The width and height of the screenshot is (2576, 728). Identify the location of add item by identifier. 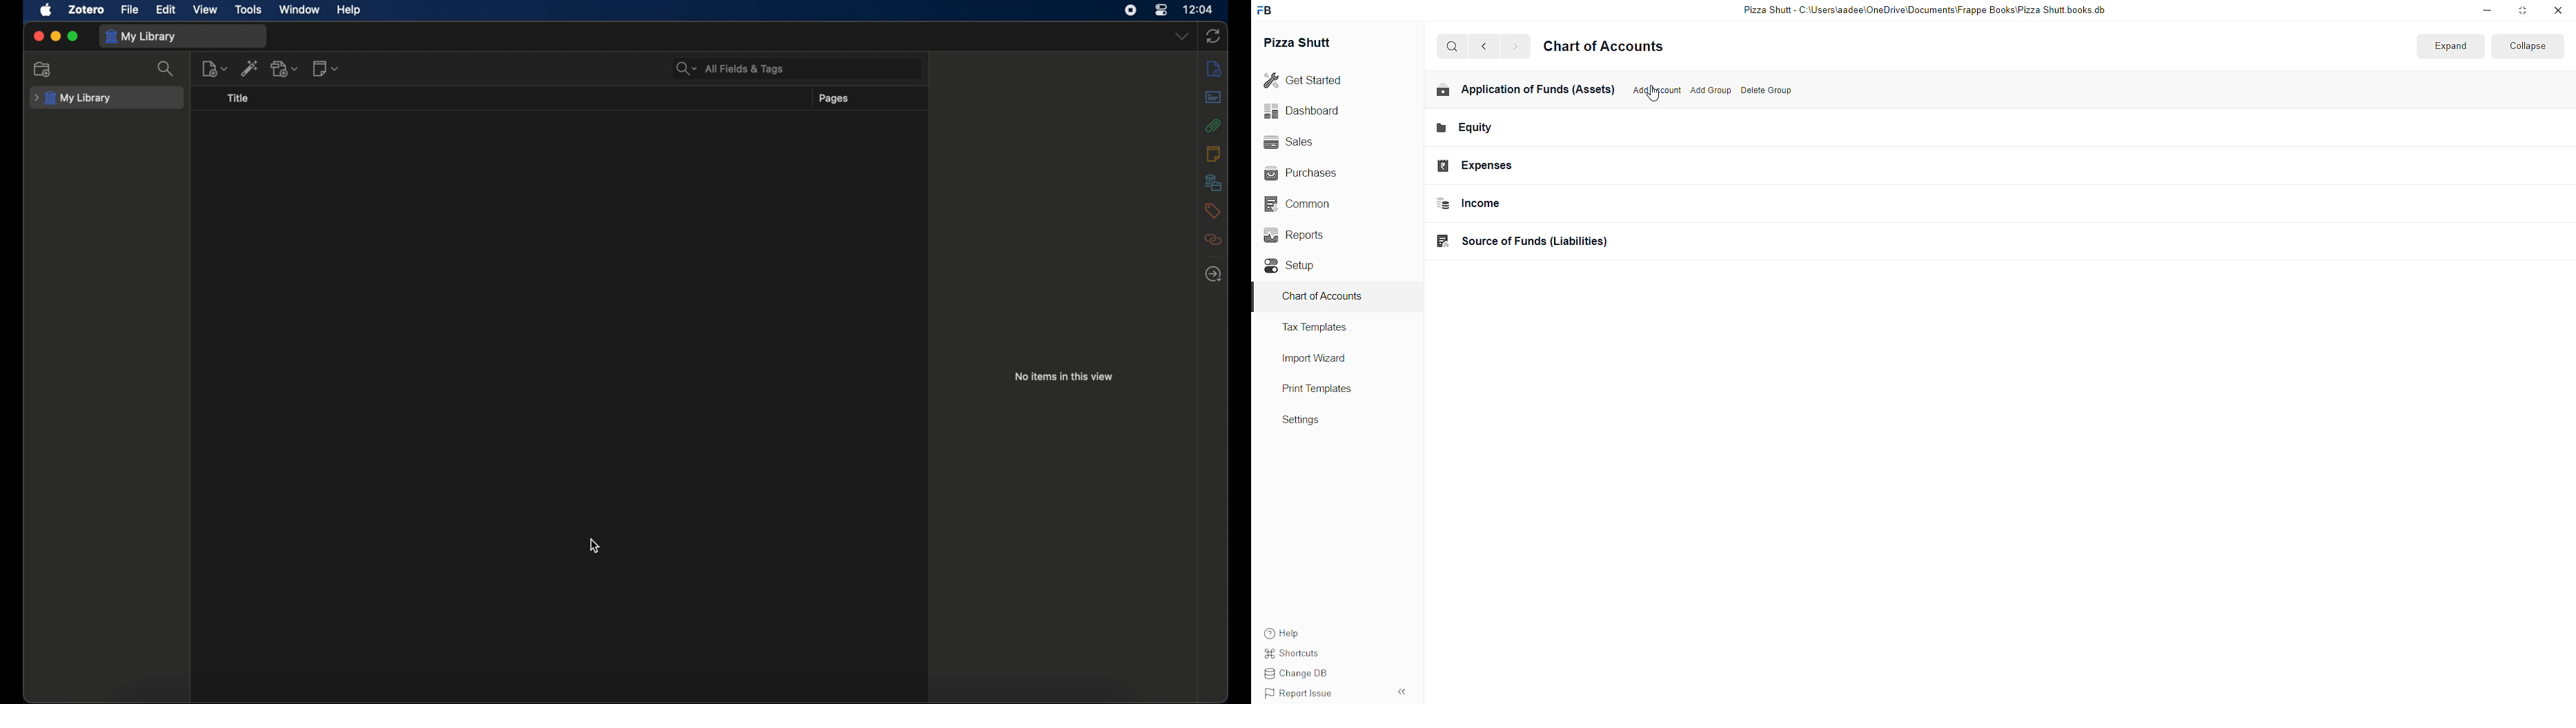
(250, 68).